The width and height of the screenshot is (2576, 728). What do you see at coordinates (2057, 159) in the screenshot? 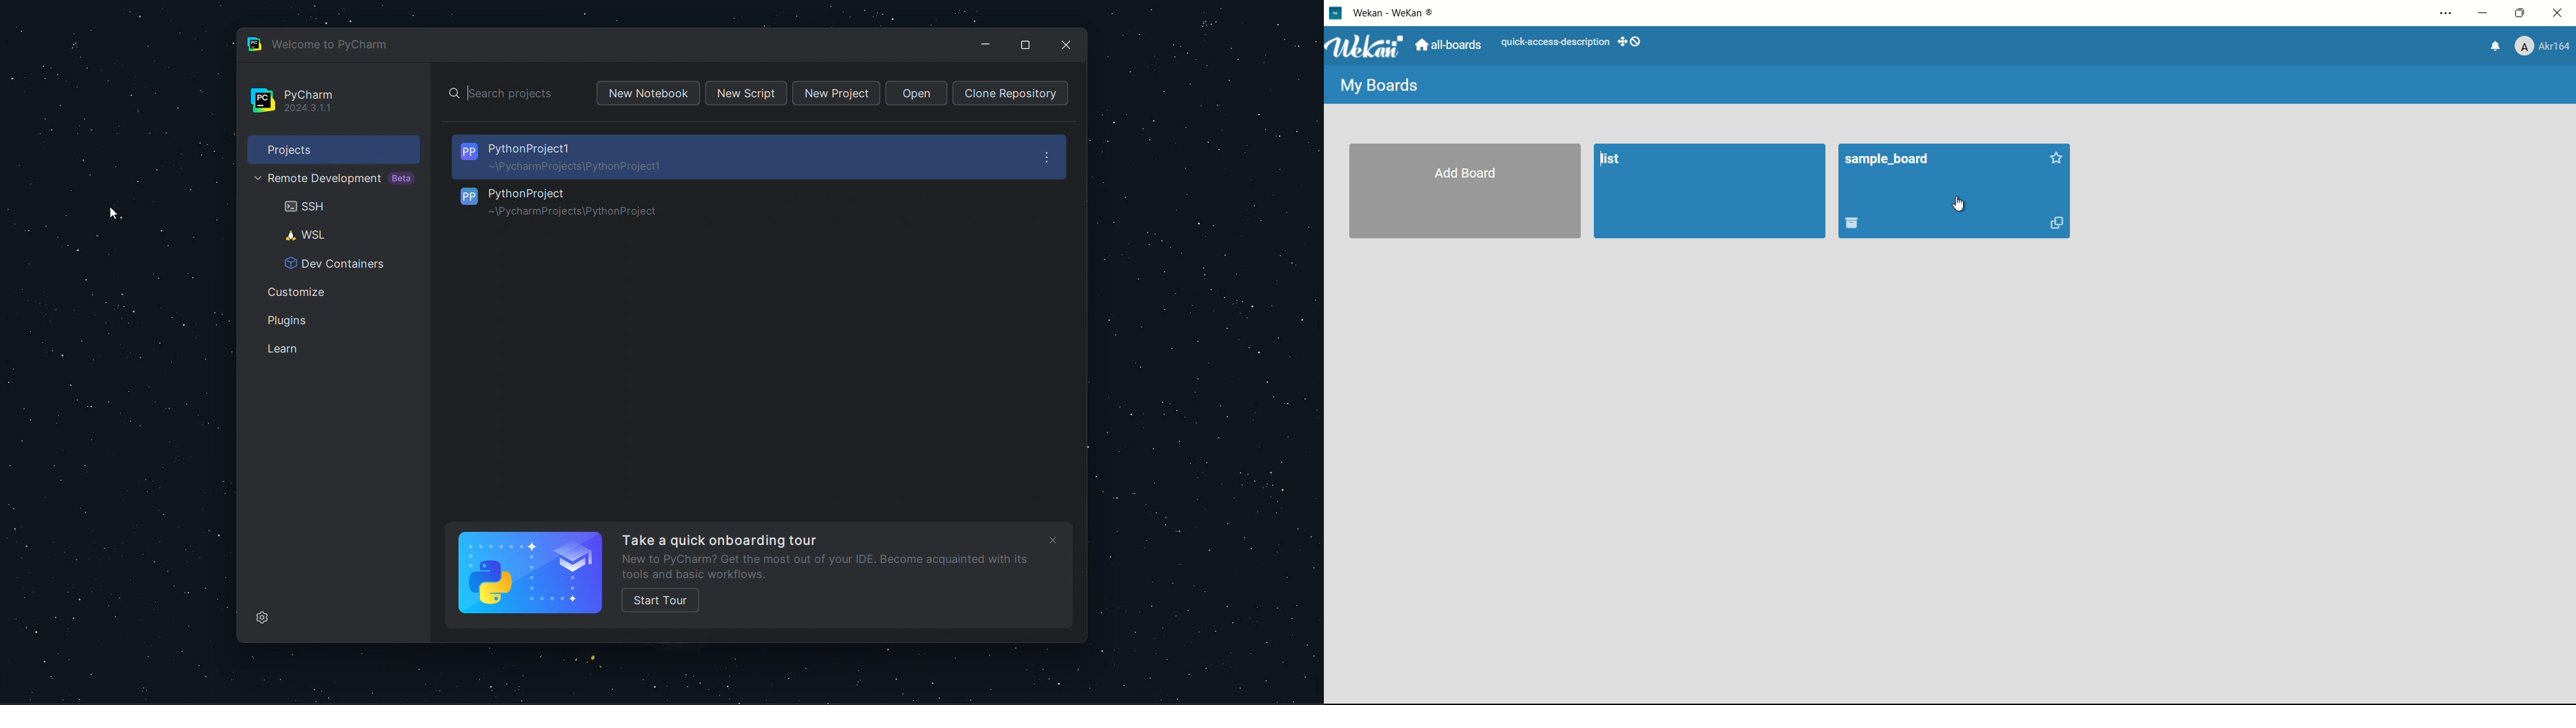
I see `star this board` at bounding box center [2057, 159].